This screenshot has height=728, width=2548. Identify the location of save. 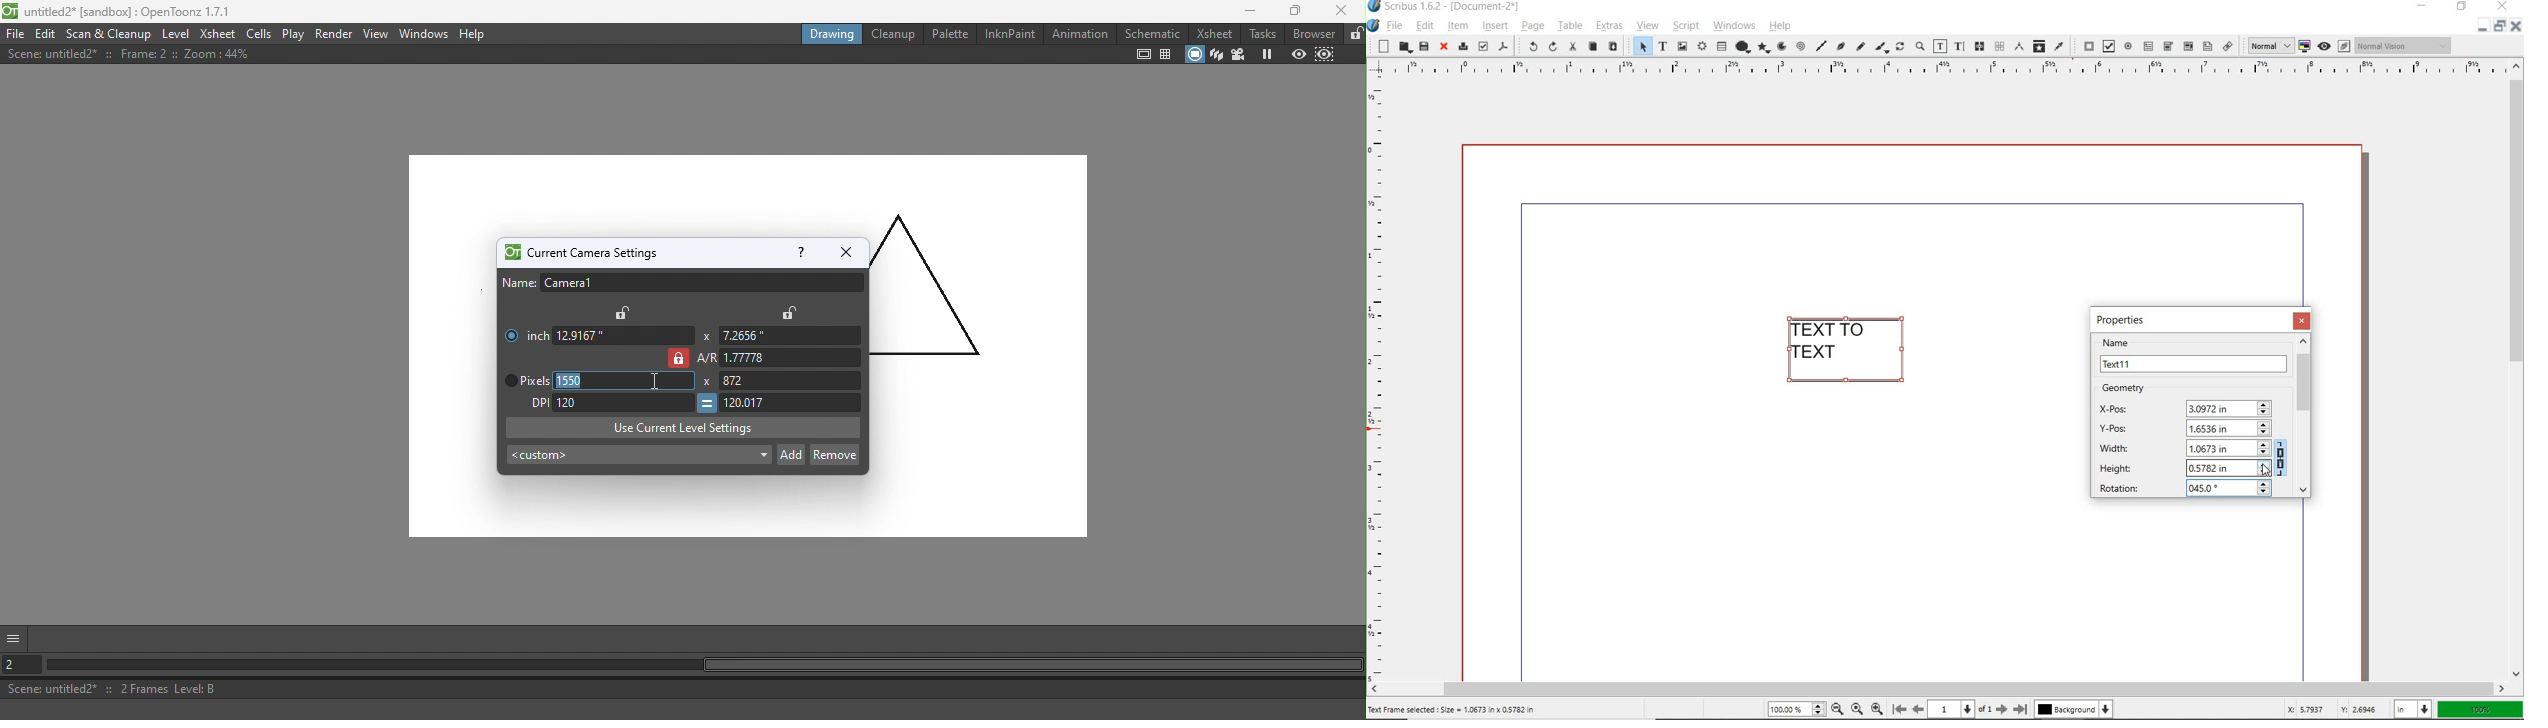
(1423, 48).